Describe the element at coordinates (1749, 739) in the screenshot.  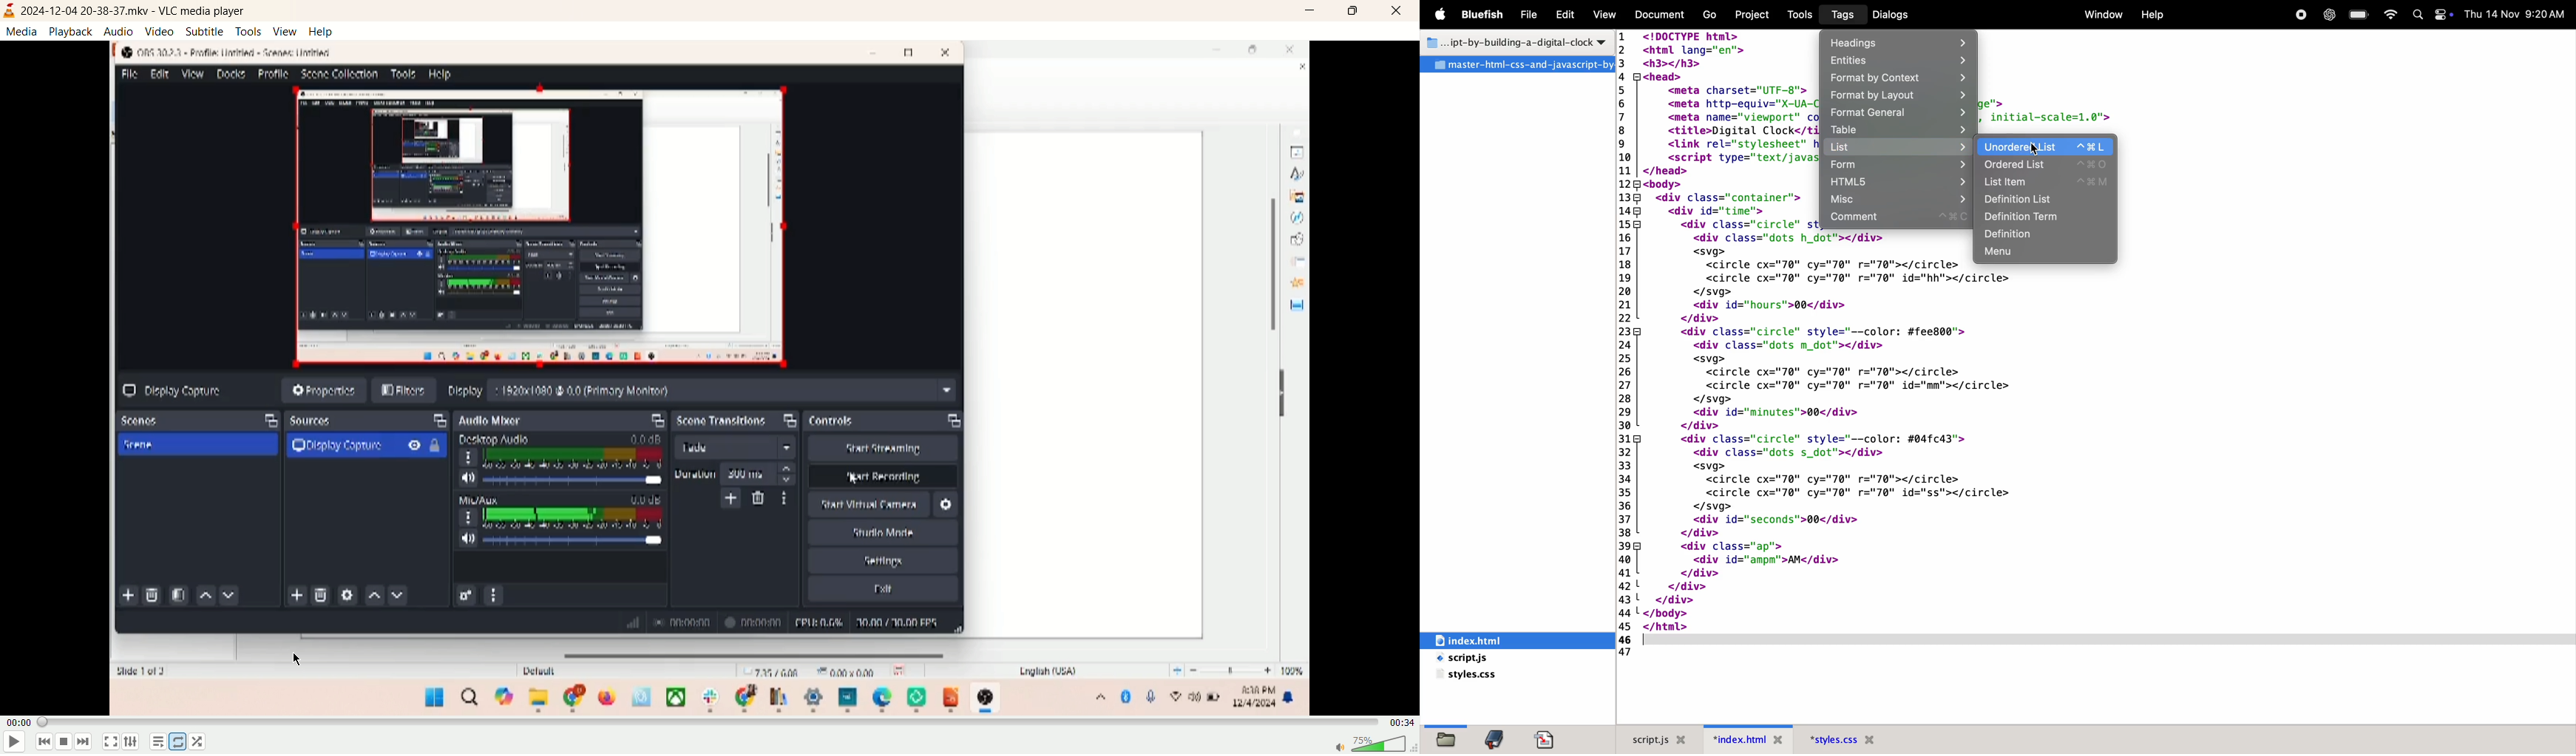
I see `index.html` at that location.